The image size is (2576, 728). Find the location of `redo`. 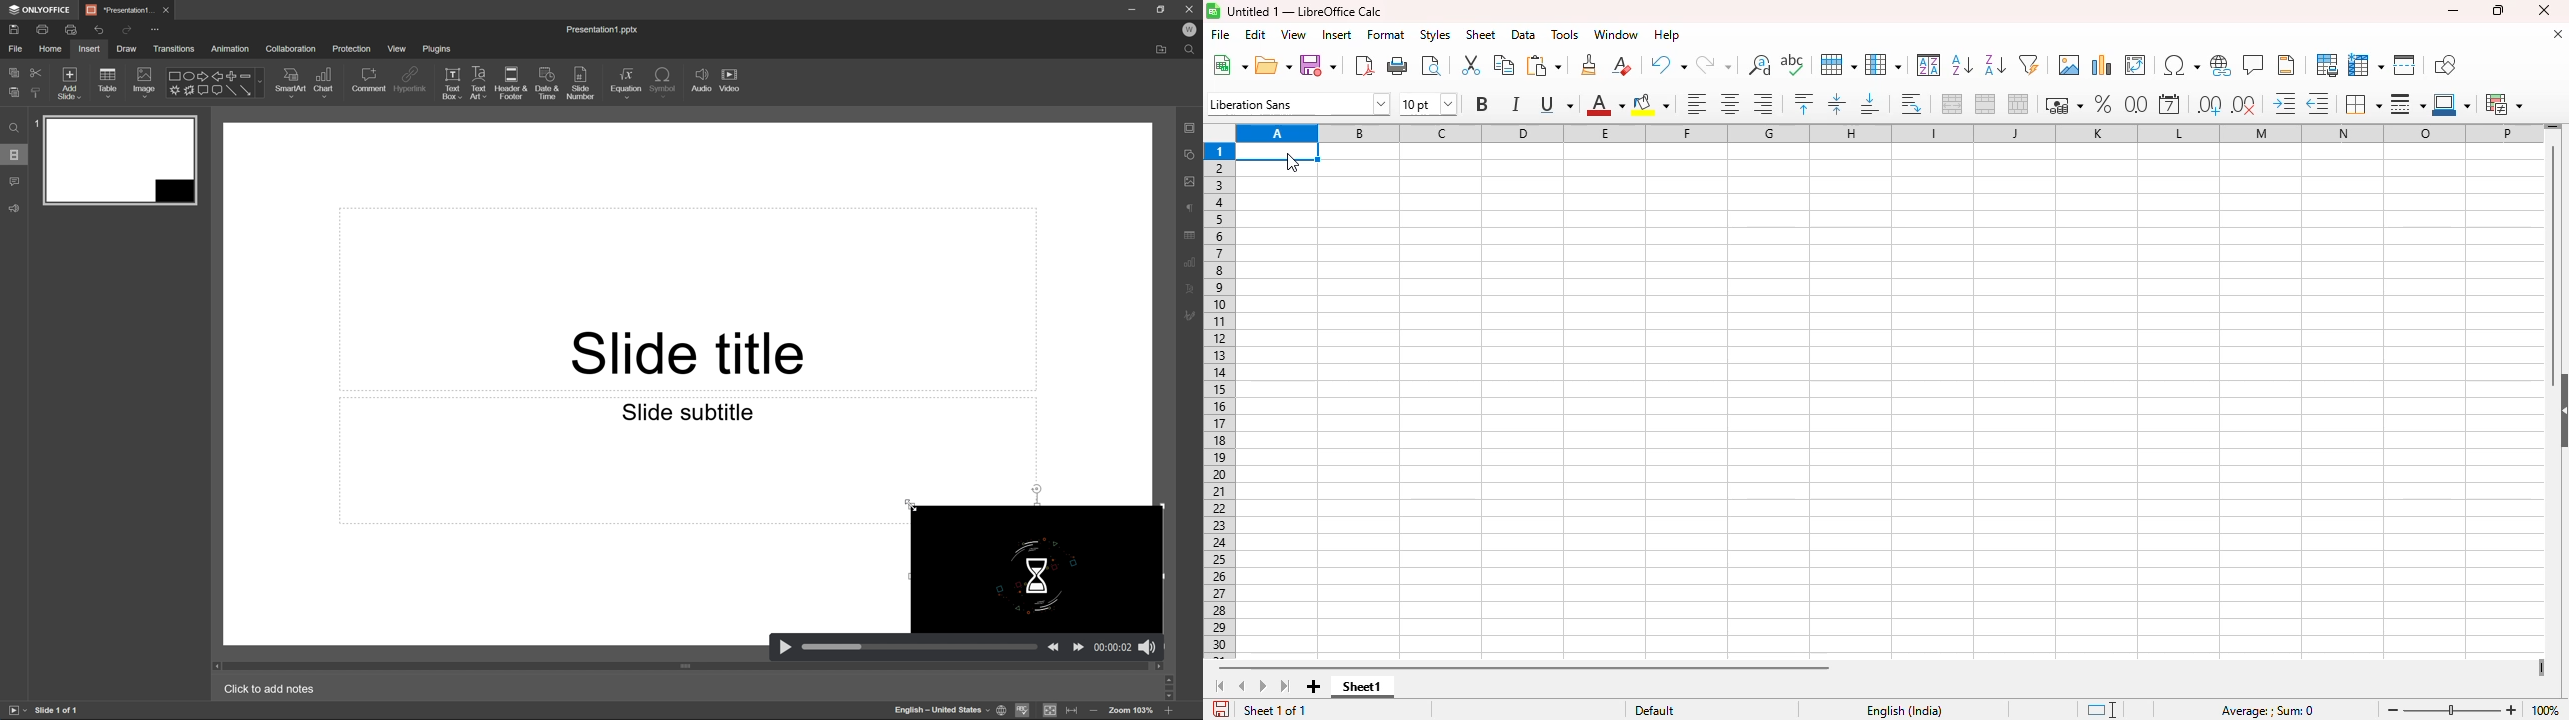

redo is located at coordinates (127, 30).